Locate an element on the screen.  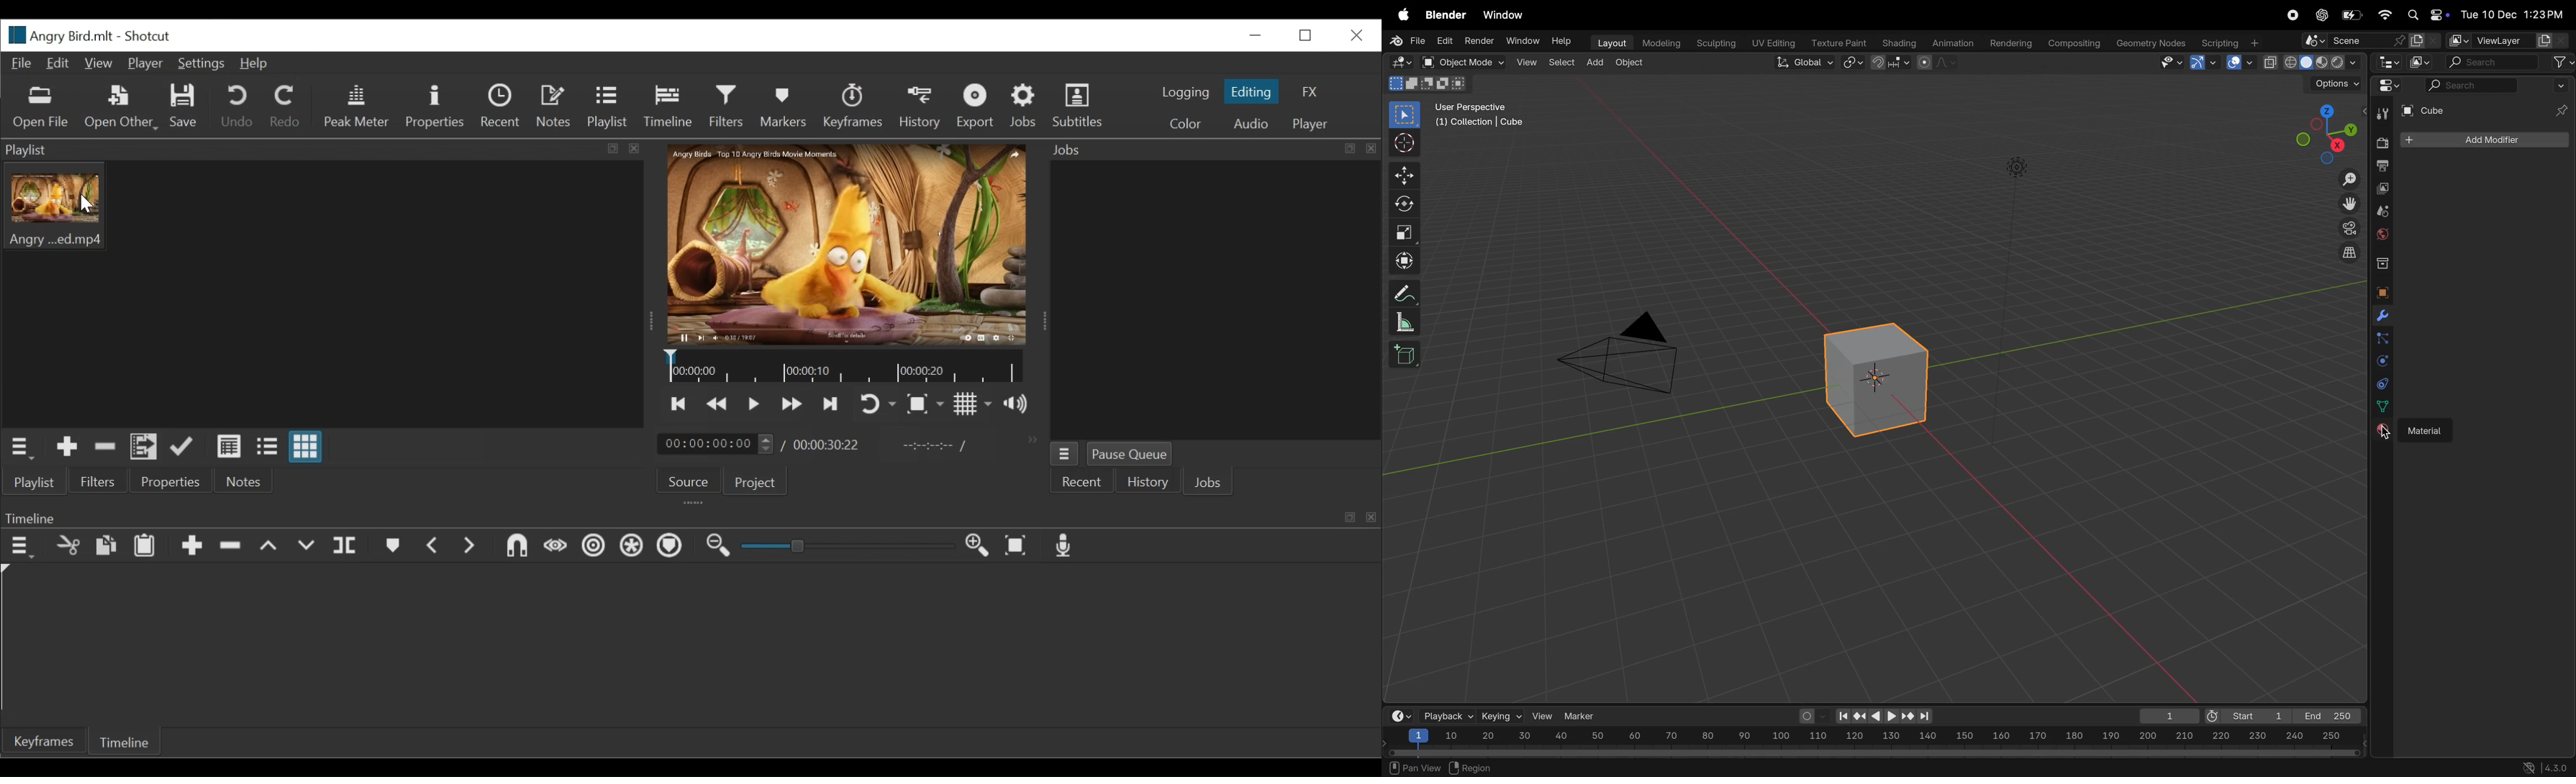
Record audio is located at coordinates (1067, 547).